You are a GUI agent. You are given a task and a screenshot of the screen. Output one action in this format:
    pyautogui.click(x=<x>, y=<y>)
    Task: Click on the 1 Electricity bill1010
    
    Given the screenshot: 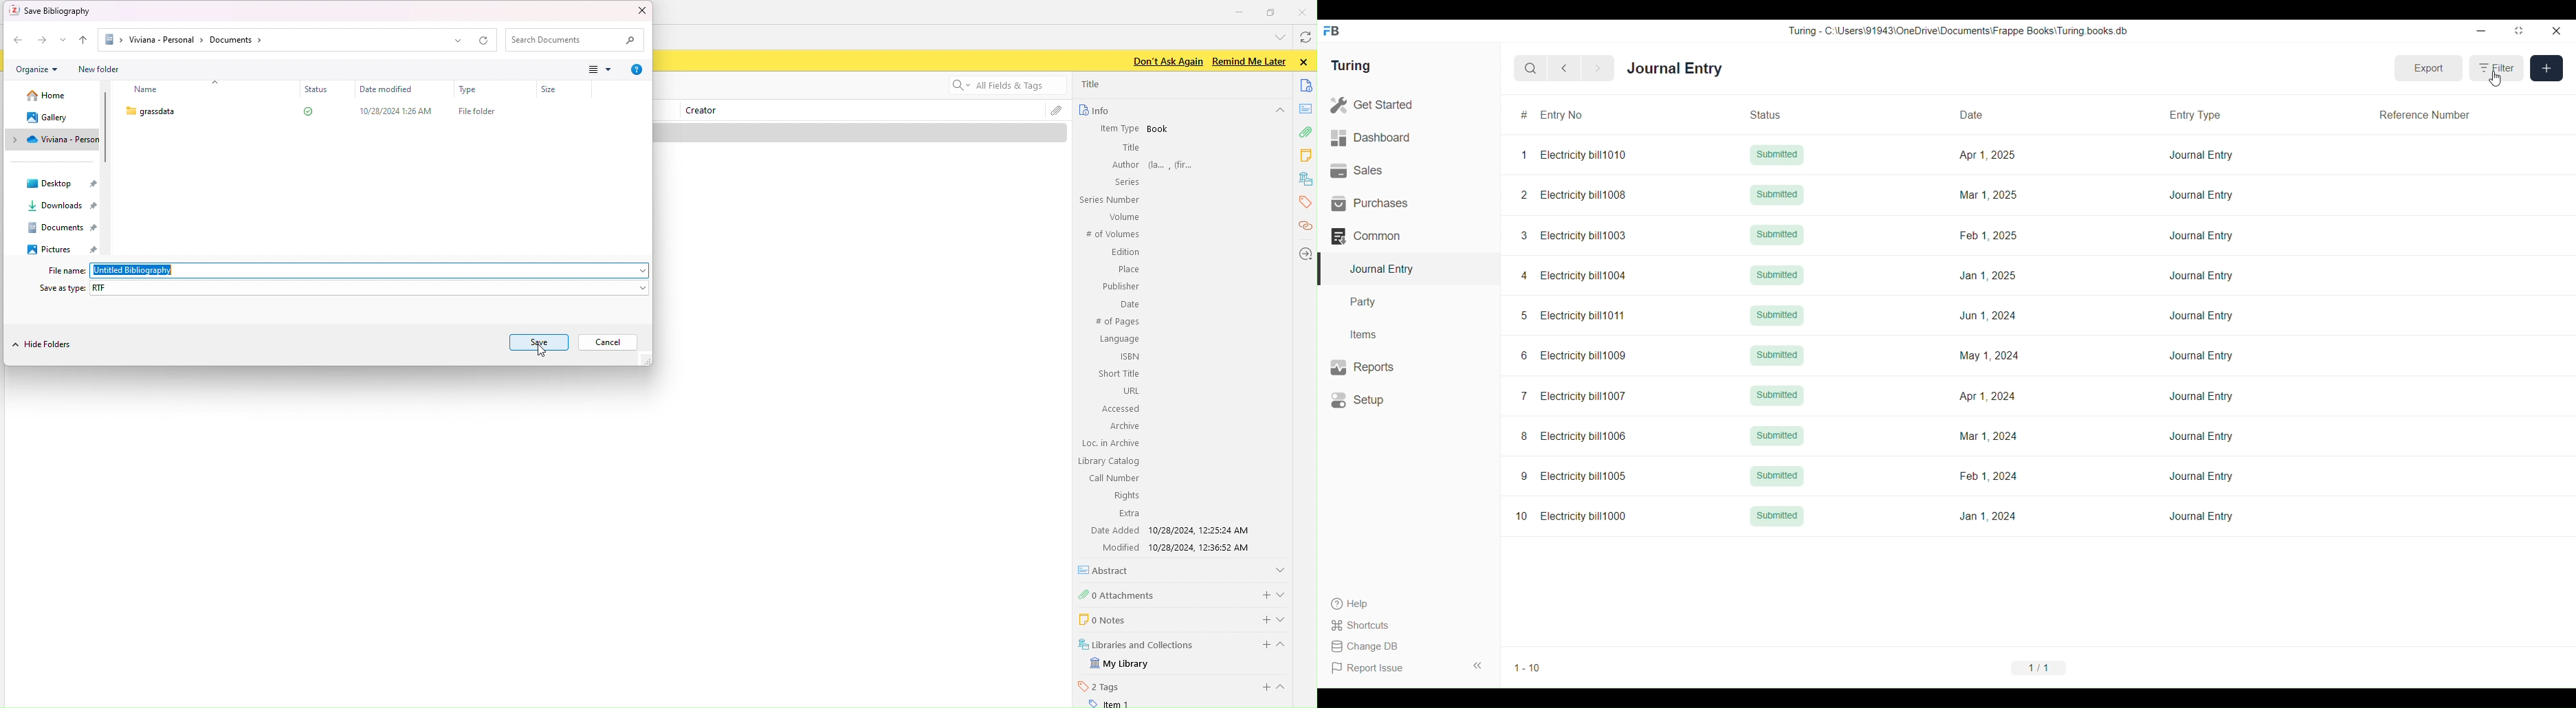 What is the action you would take?
    pyautogui.click(x=1574, y=155)
    